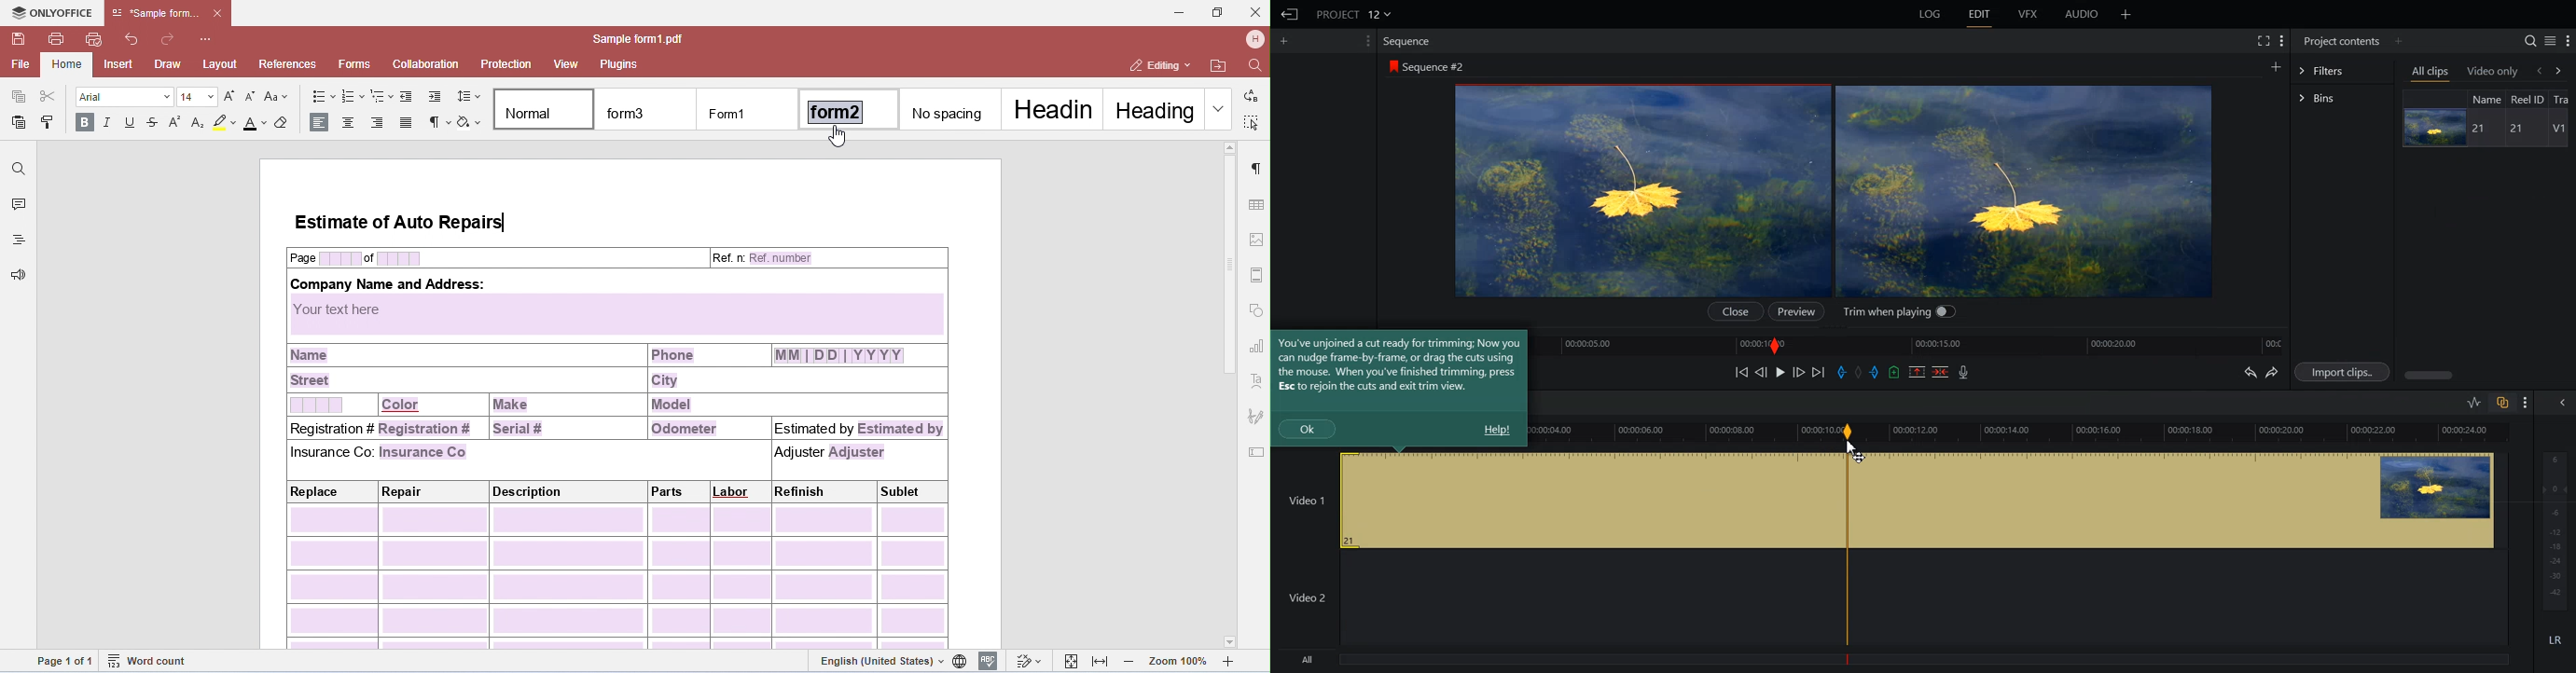 This screenshot has height=700, width=2576. Describe the element at coordinates (2550, 40) in the screenshot. I see `Toggle between list and tile view` at that location.